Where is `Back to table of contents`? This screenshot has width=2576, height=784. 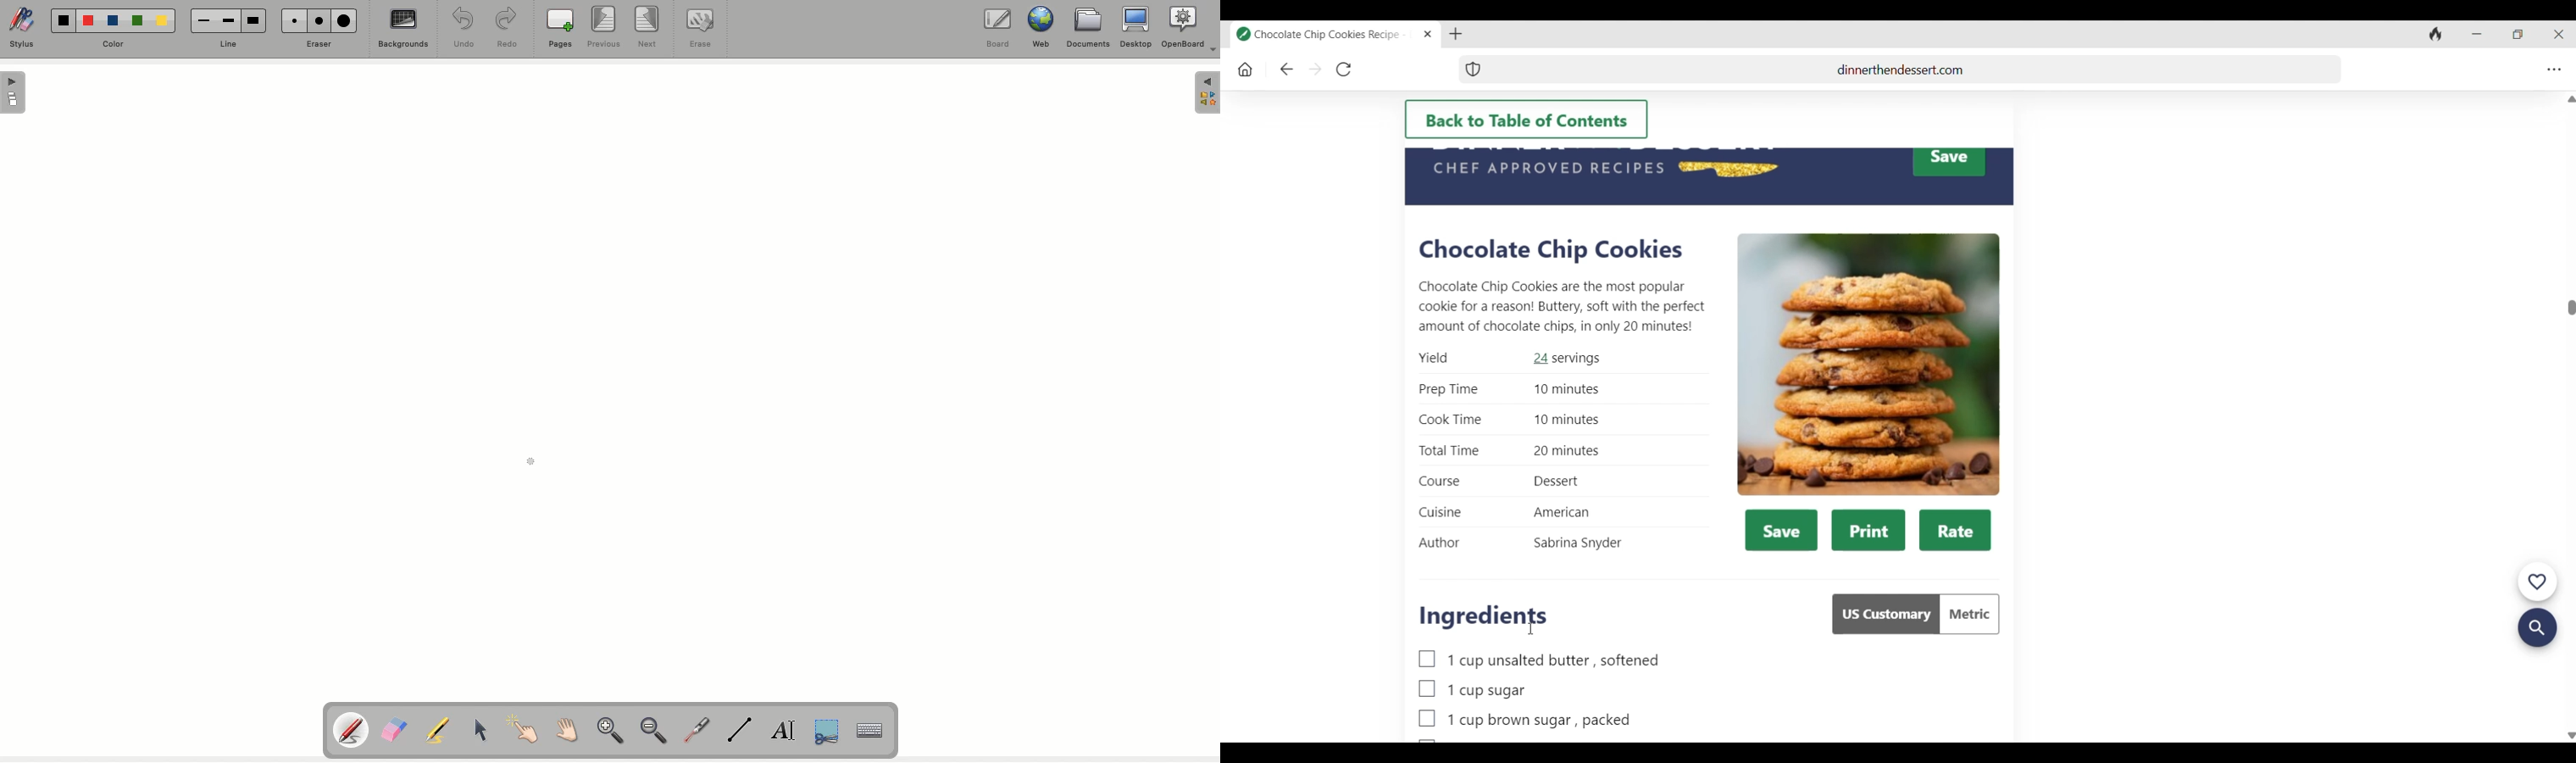 Back to table of contents is located at coordinates (1526, 119).